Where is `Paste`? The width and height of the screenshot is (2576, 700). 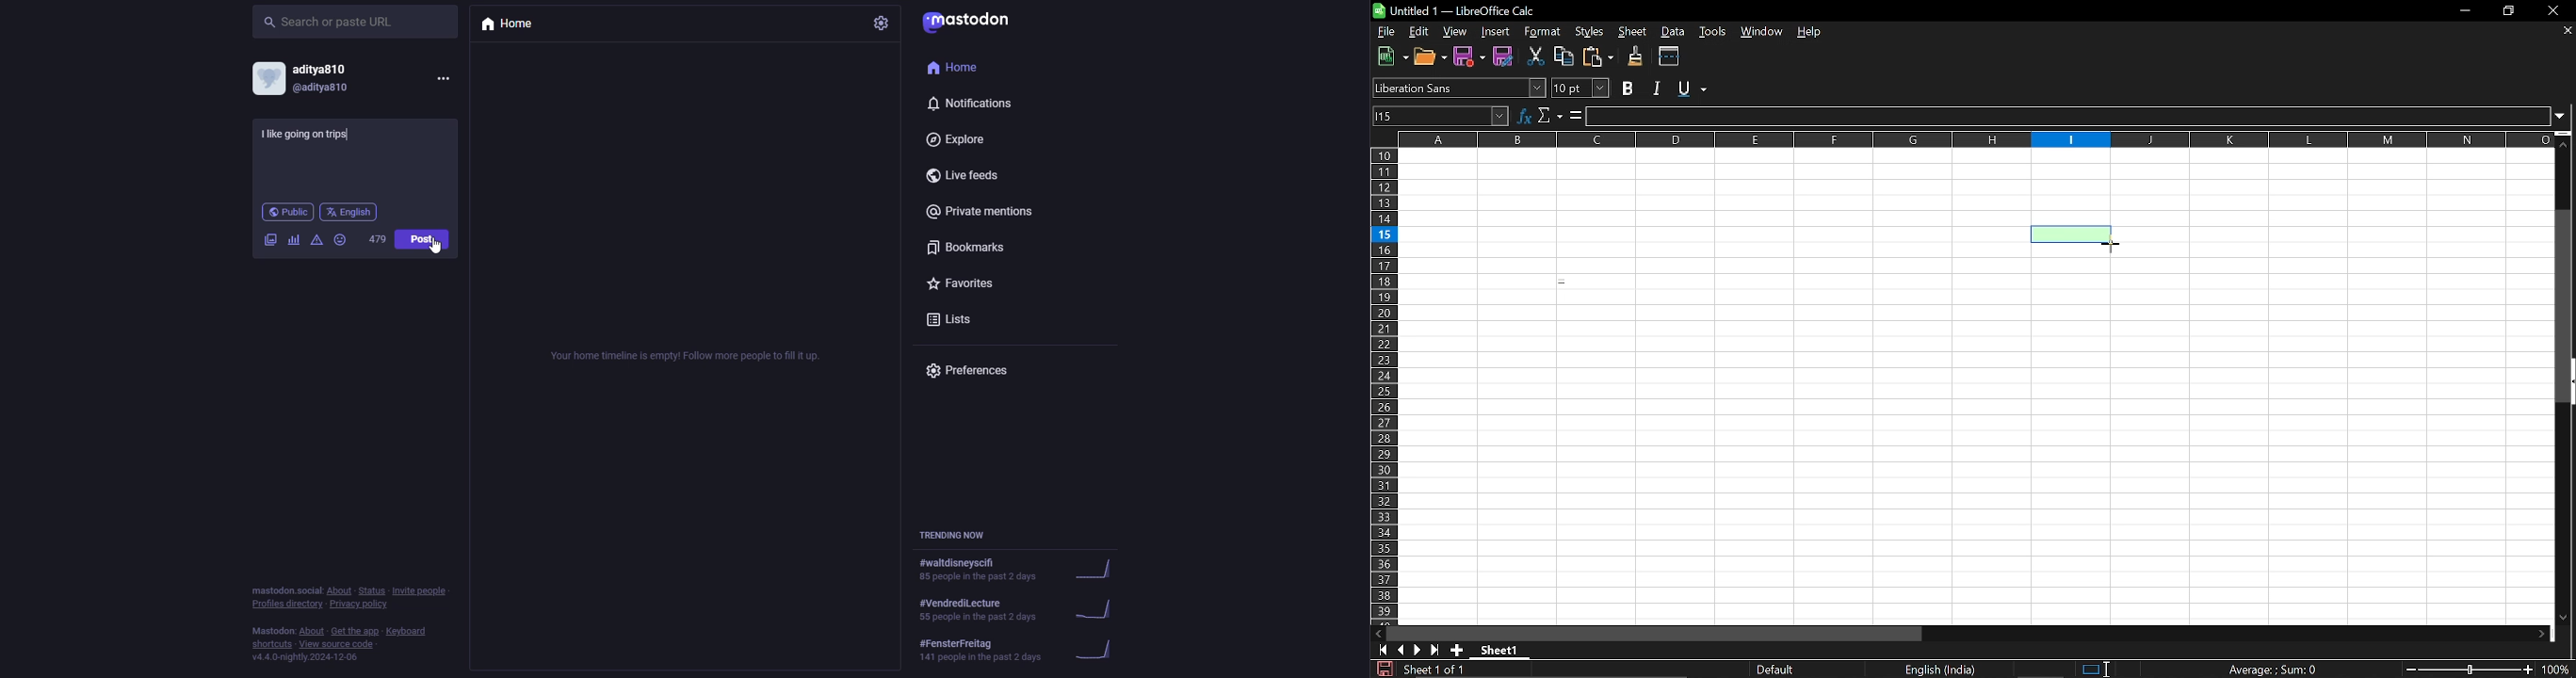
Paste is located at coordinates (1599, 56).